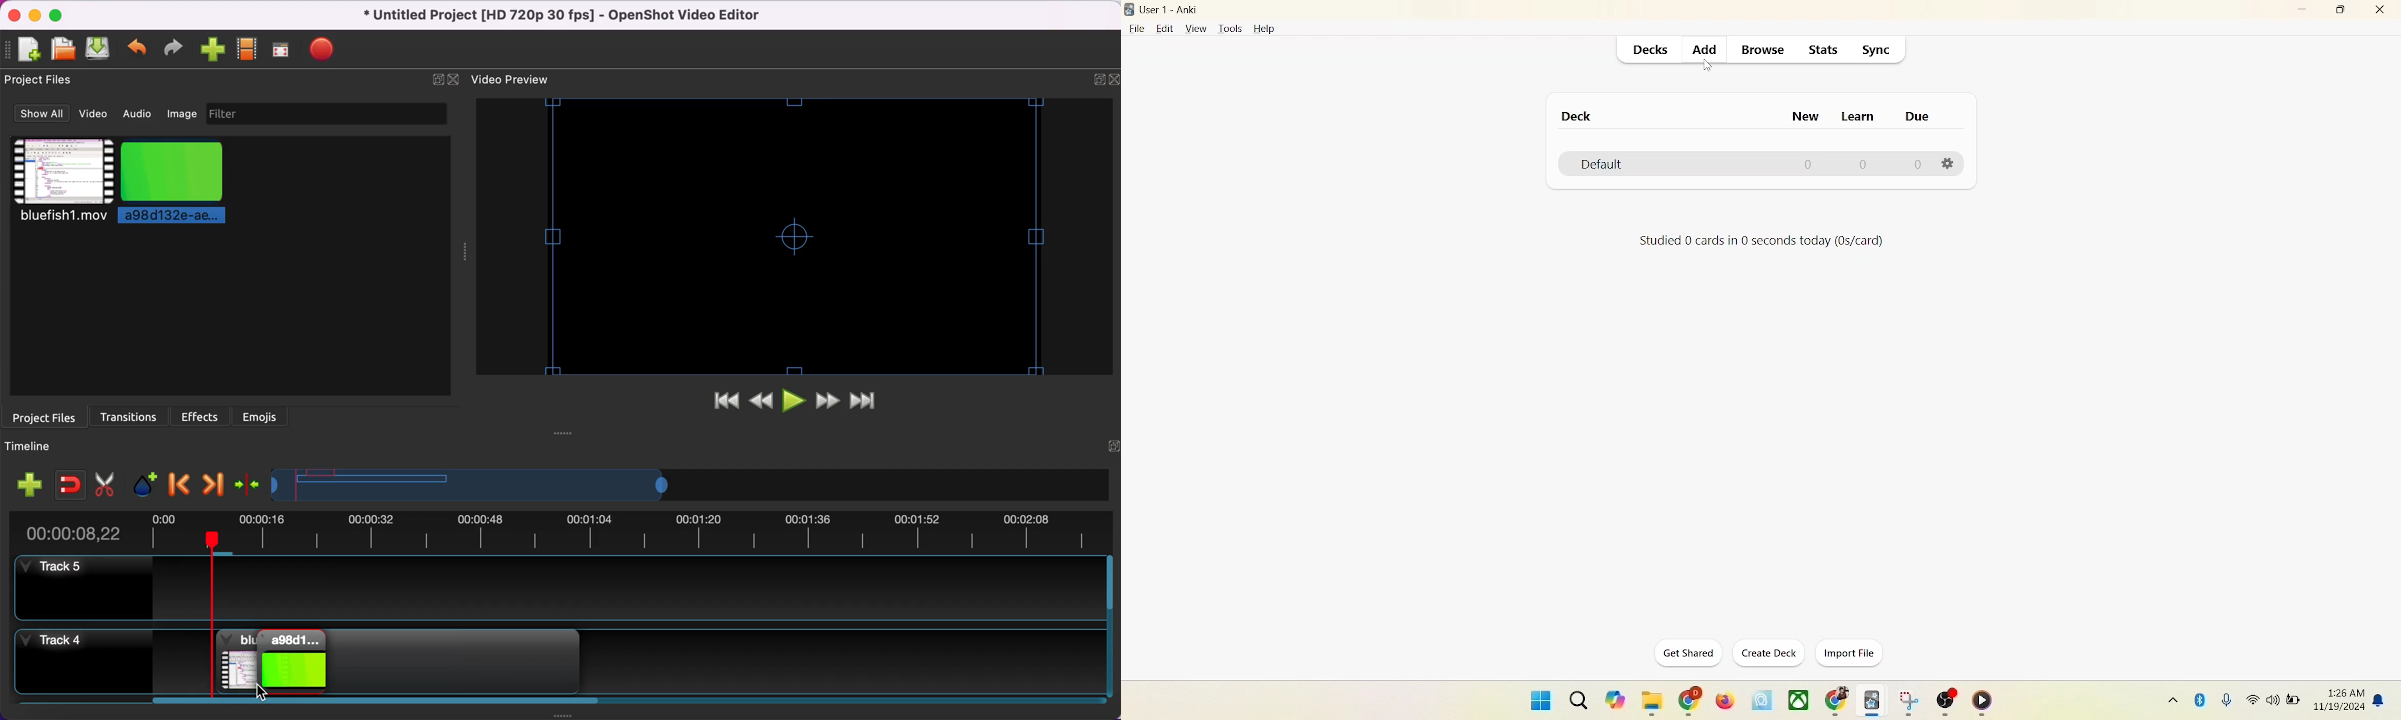 The width and height of the screenshot is (2408, 728). I want to click on save file, so click(96, 49).